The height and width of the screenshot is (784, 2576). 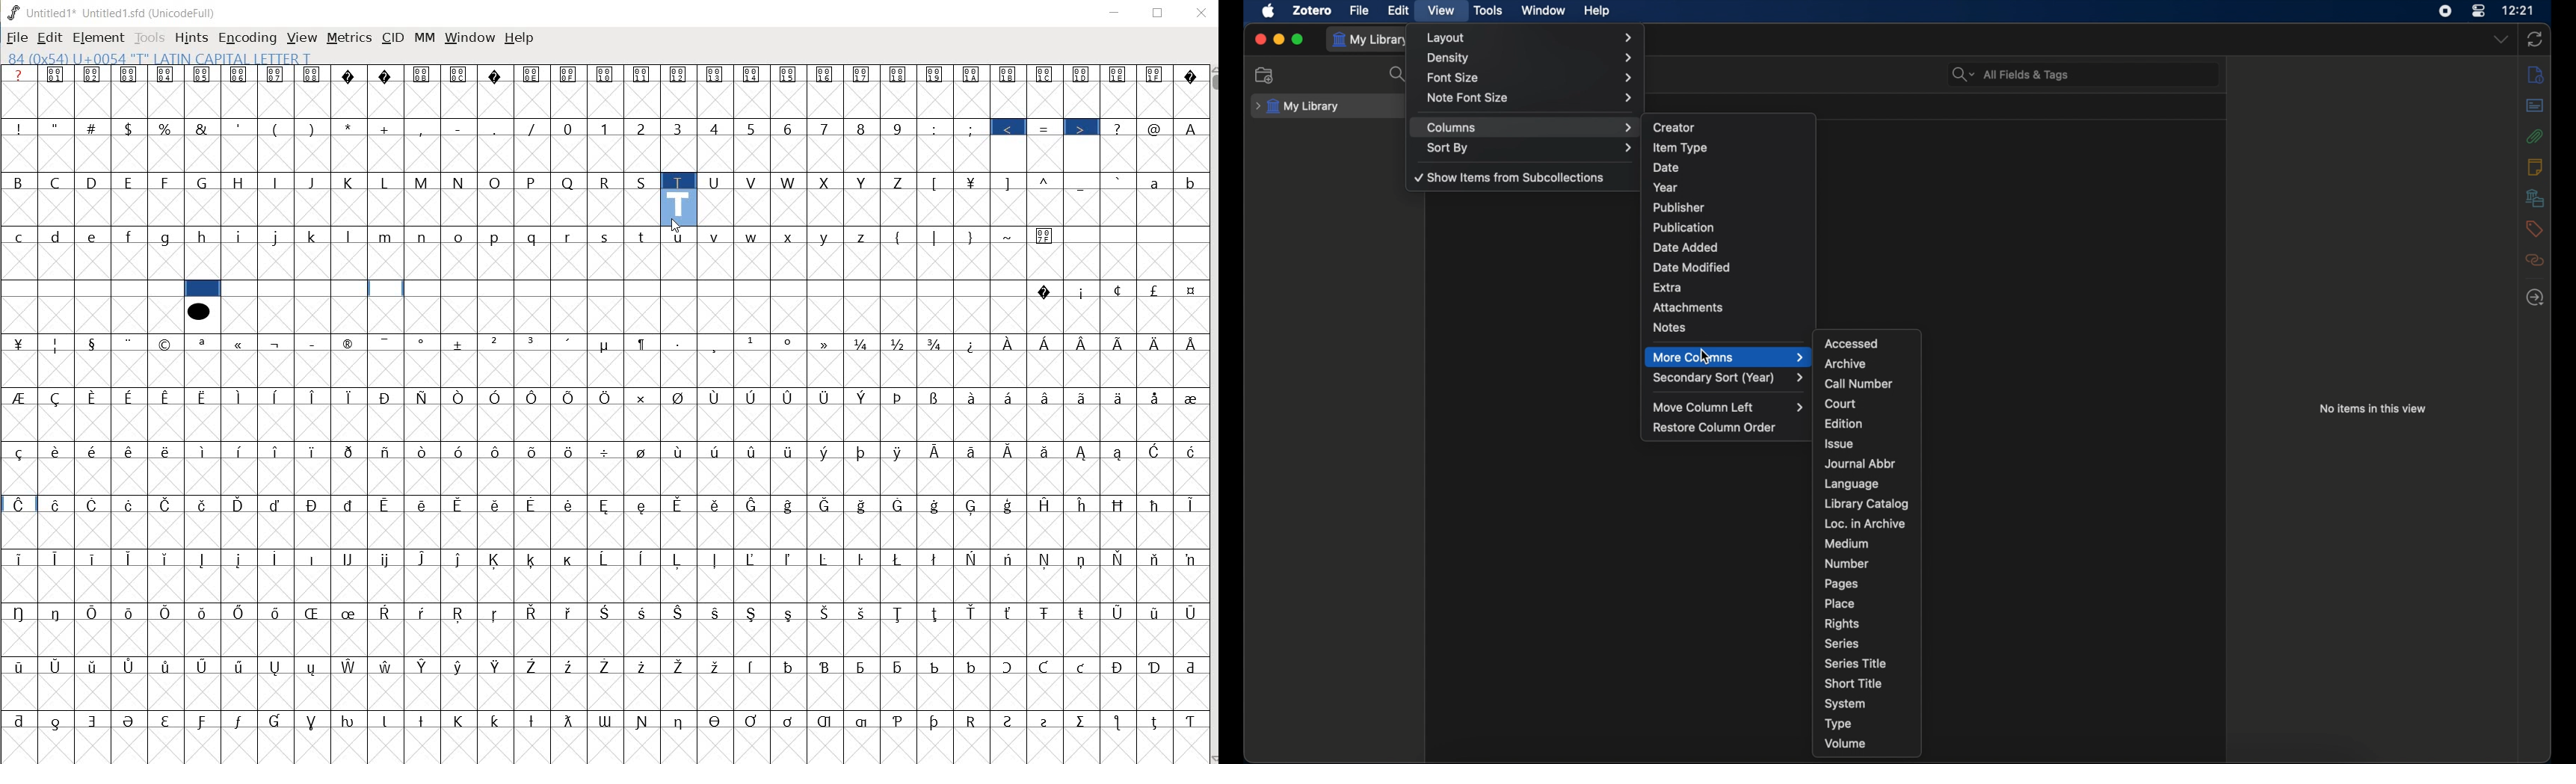 I want to click on apple, so click(x=1269, y=11).